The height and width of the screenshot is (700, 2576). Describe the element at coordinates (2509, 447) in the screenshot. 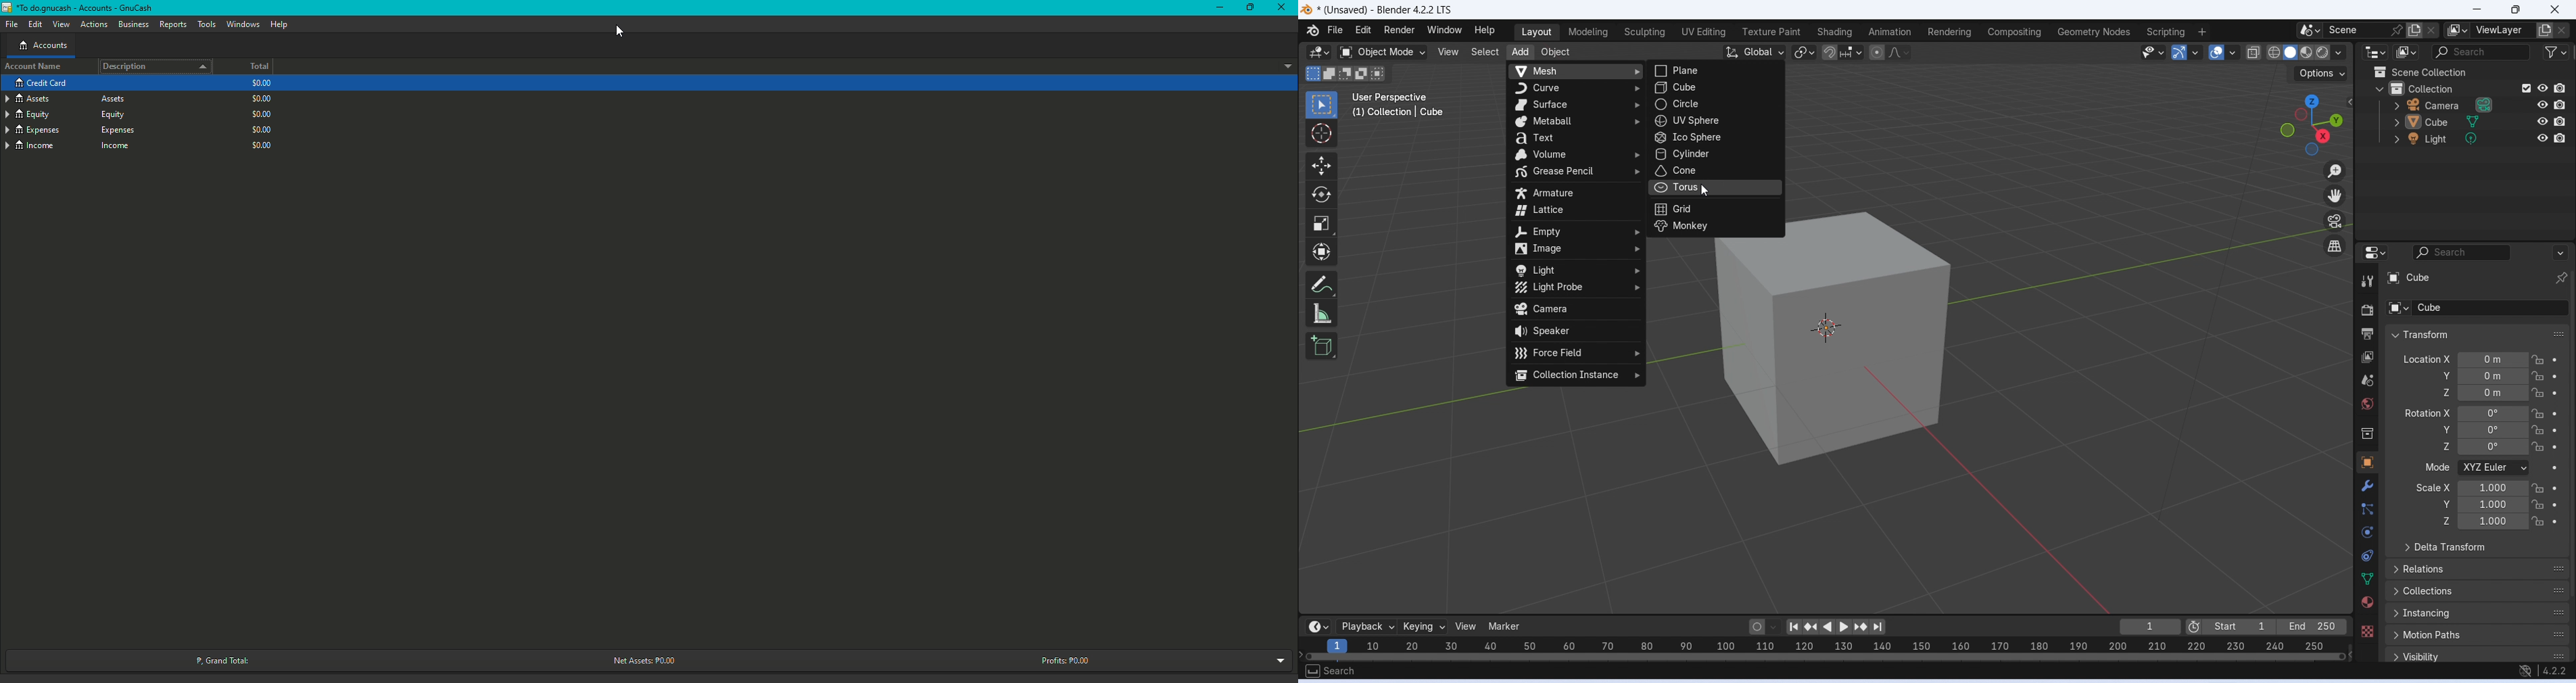

I see `Rotation Z` at that location.